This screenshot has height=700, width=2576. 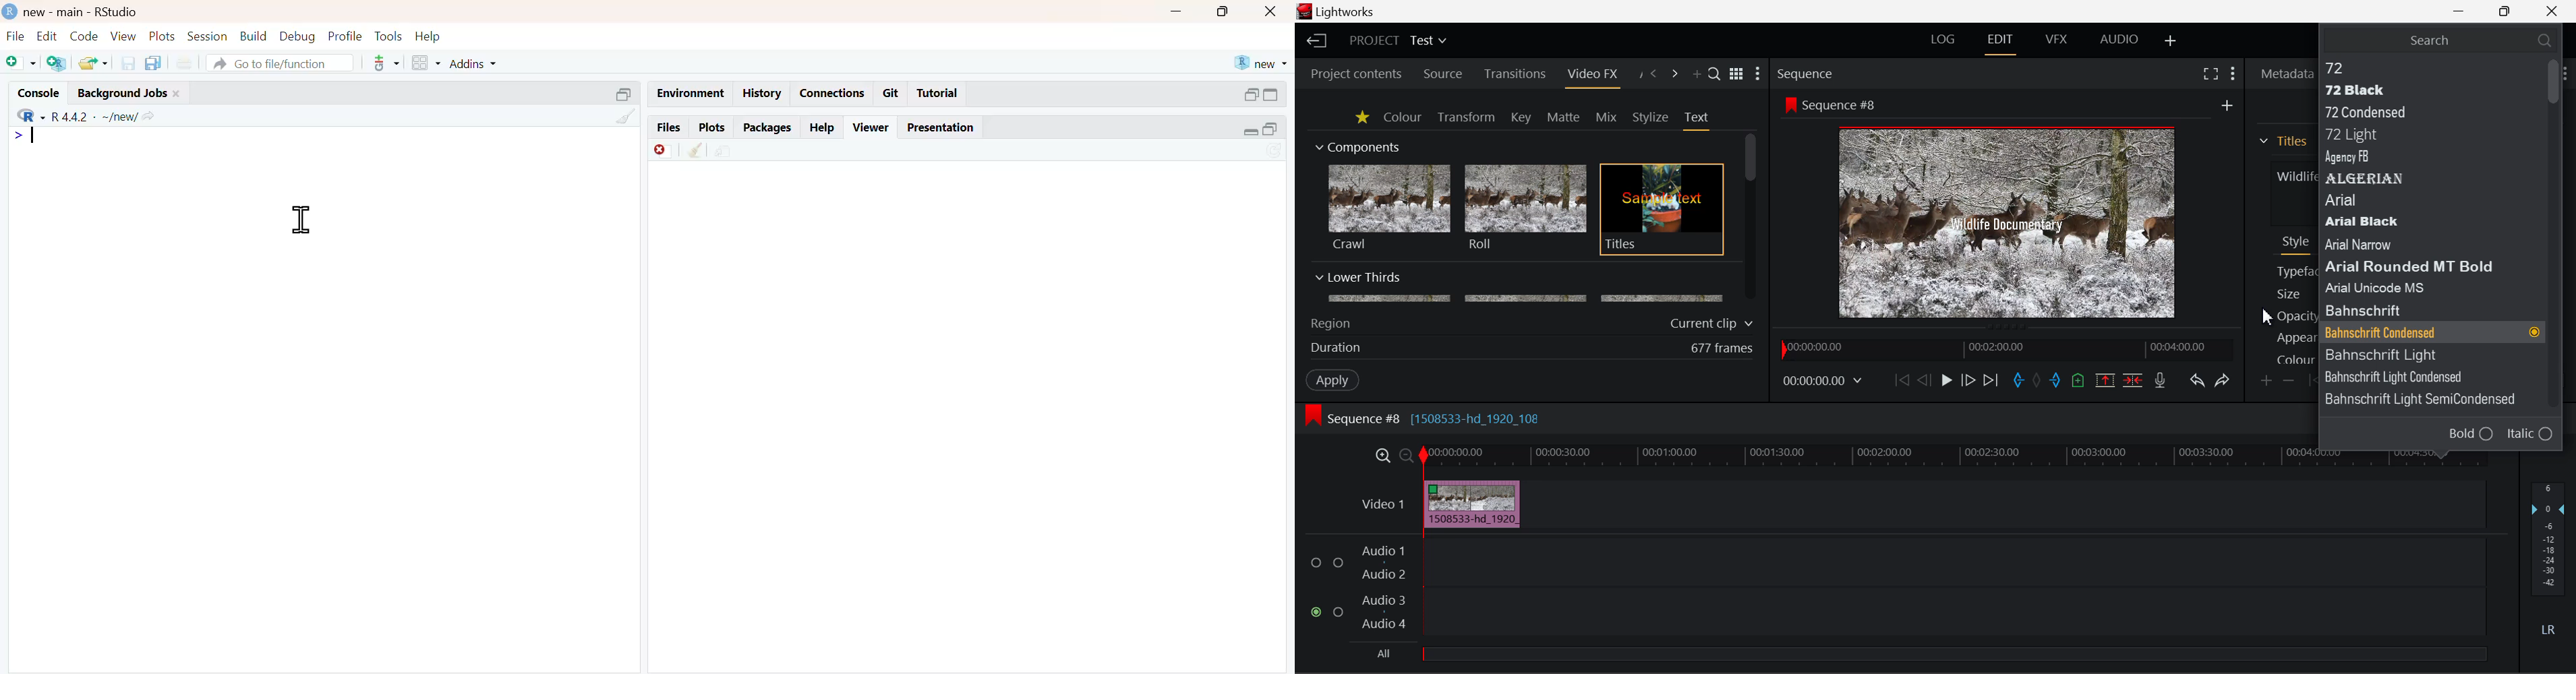 I want to click on tools, so click(x=388, y=37).